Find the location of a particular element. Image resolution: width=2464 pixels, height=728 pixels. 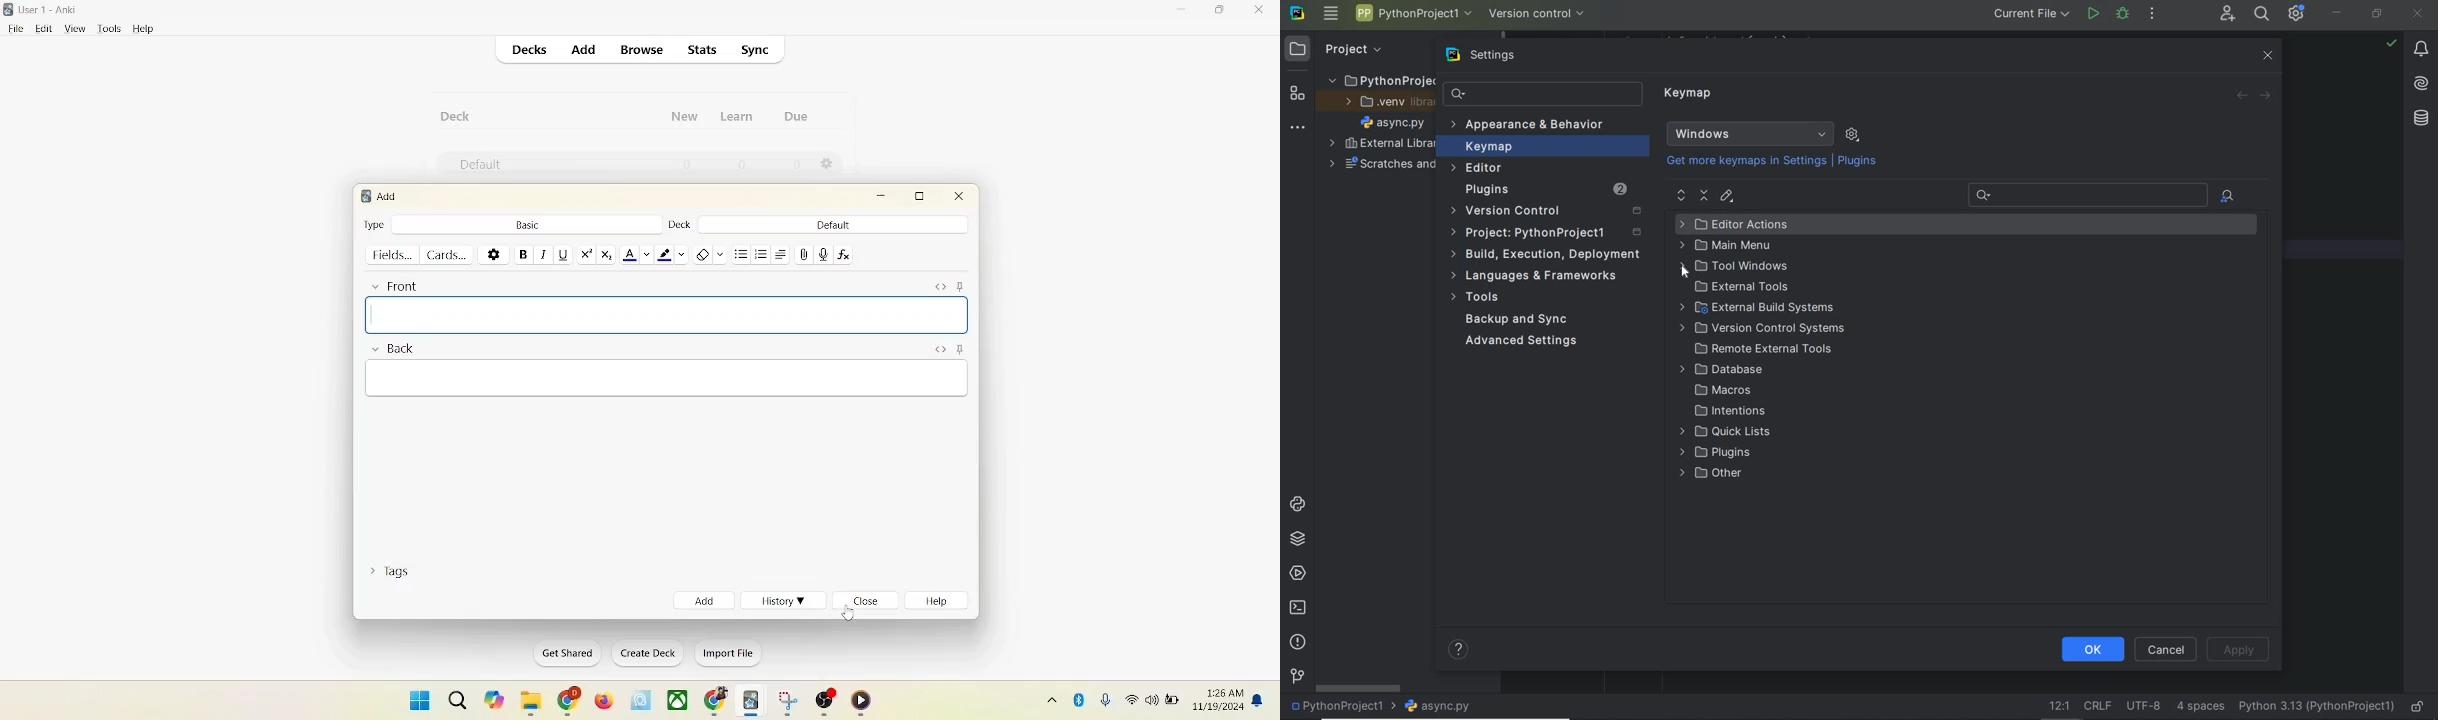

default is located at coordinates (475, 166).